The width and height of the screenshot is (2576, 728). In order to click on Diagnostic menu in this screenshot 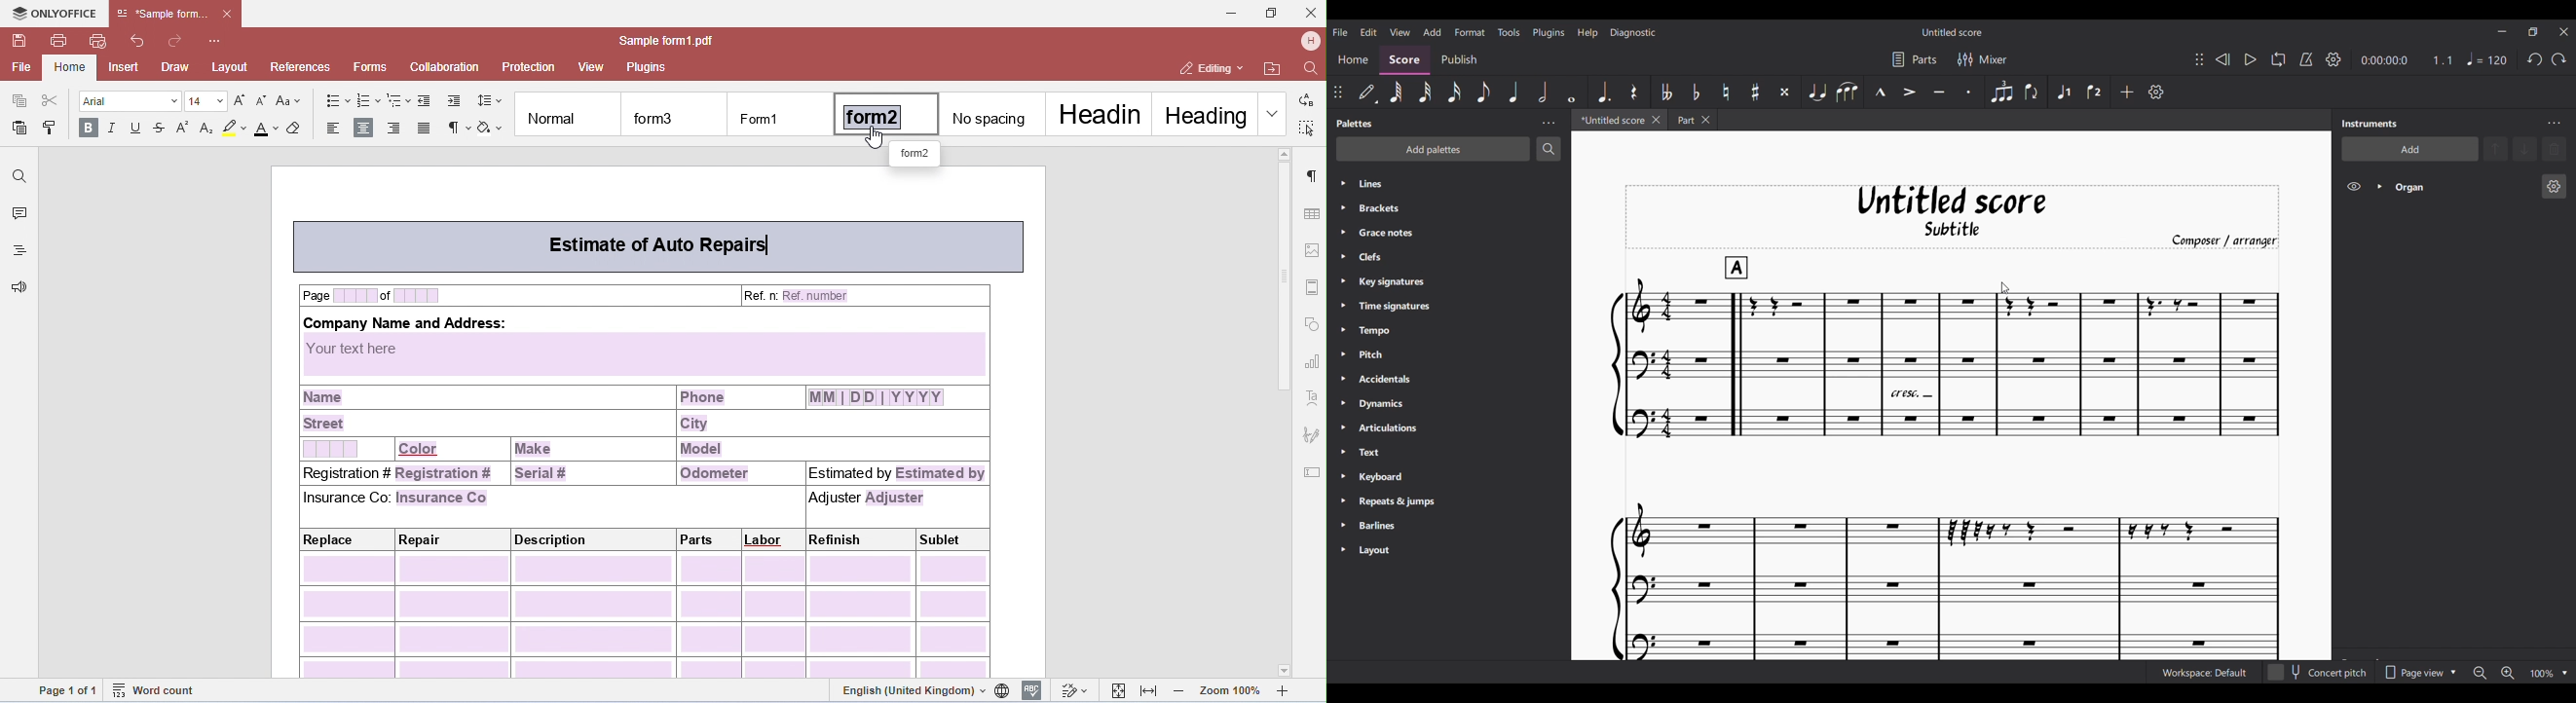, I will do `click(1634, 32)`.